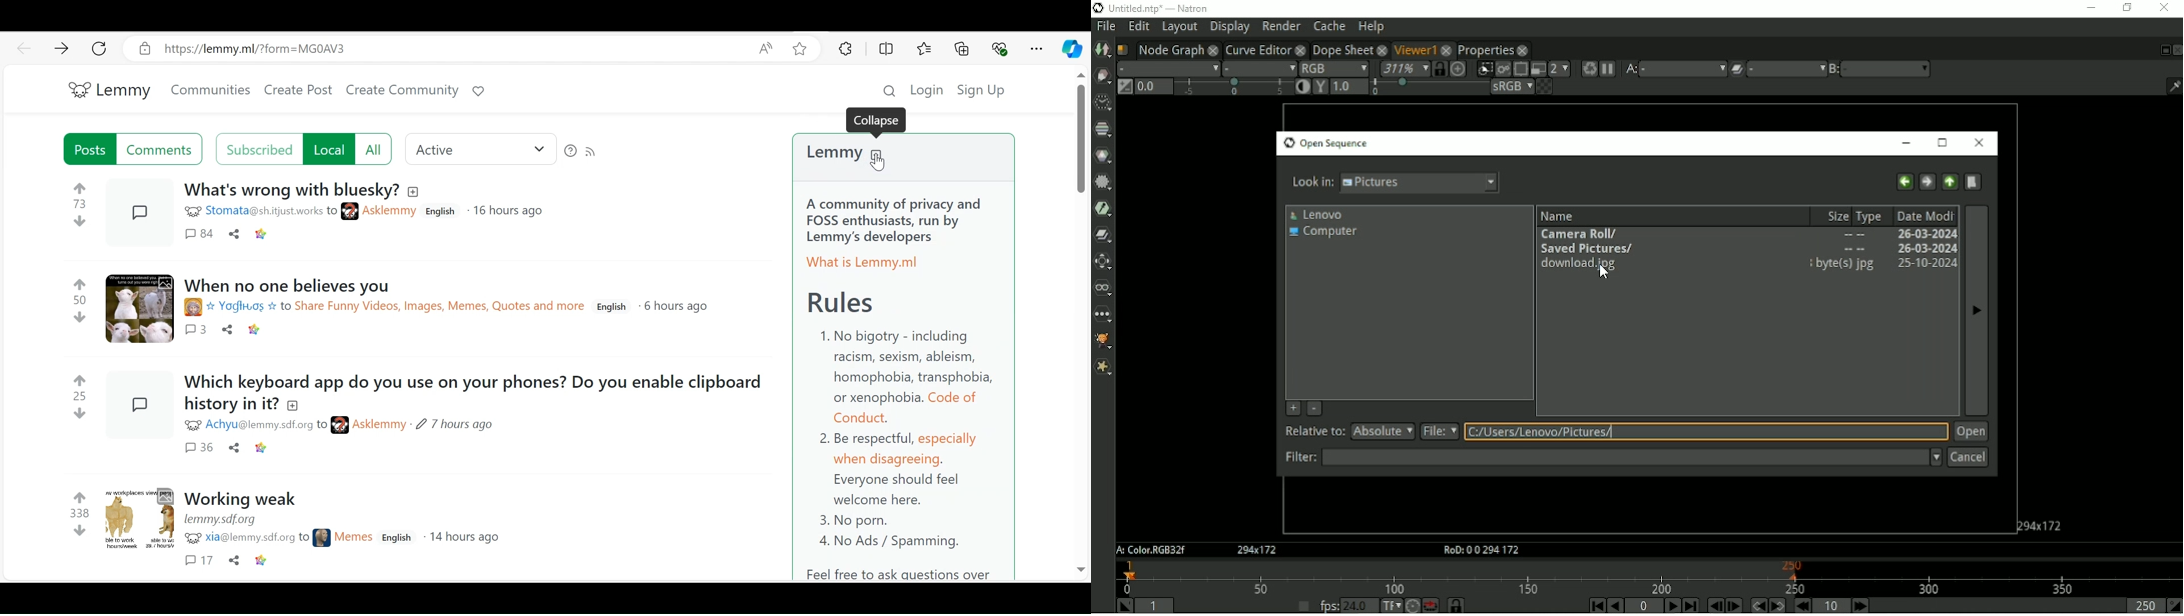  Describe the element at coordinates (82, 316) in the screenshot. I see `downvotes` at that location.